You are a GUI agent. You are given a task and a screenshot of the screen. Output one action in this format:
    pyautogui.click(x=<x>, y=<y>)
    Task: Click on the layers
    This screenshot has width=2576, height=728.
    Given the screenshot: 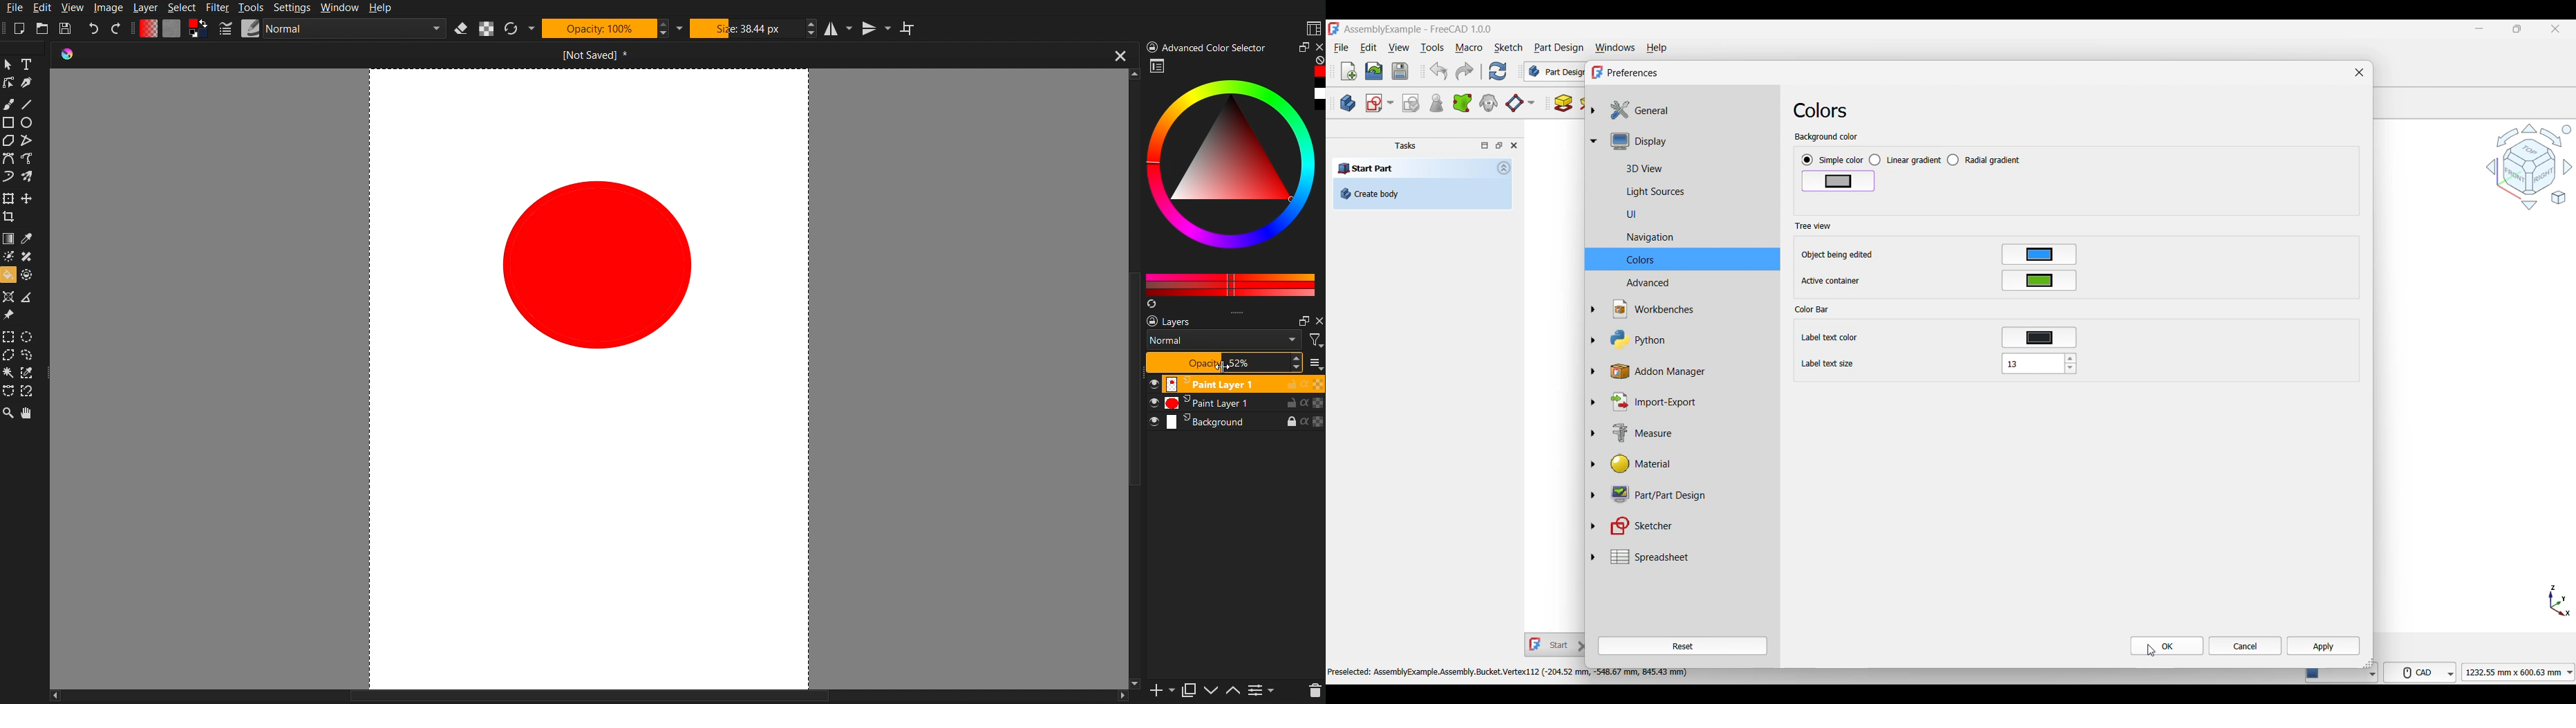 What is the action you would take?
    pyautogui.click(x=1168, y=320)
    